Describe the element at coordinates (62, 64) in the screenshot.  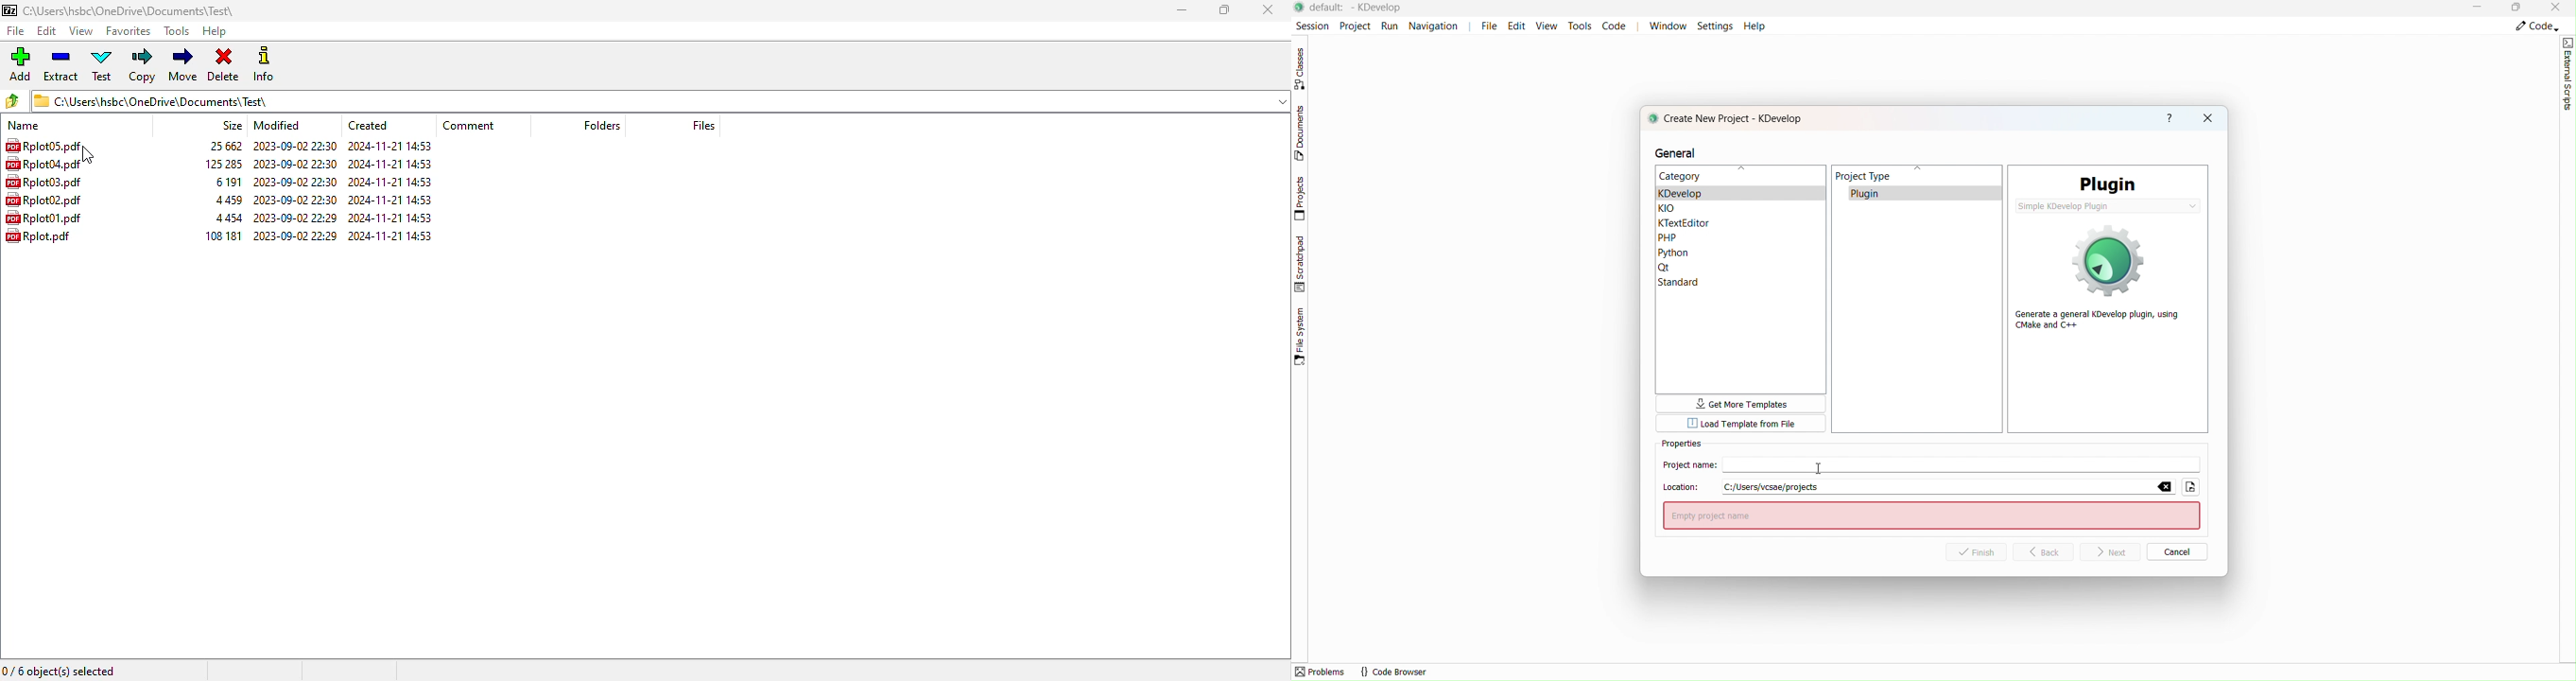
I see `extract` at that location.